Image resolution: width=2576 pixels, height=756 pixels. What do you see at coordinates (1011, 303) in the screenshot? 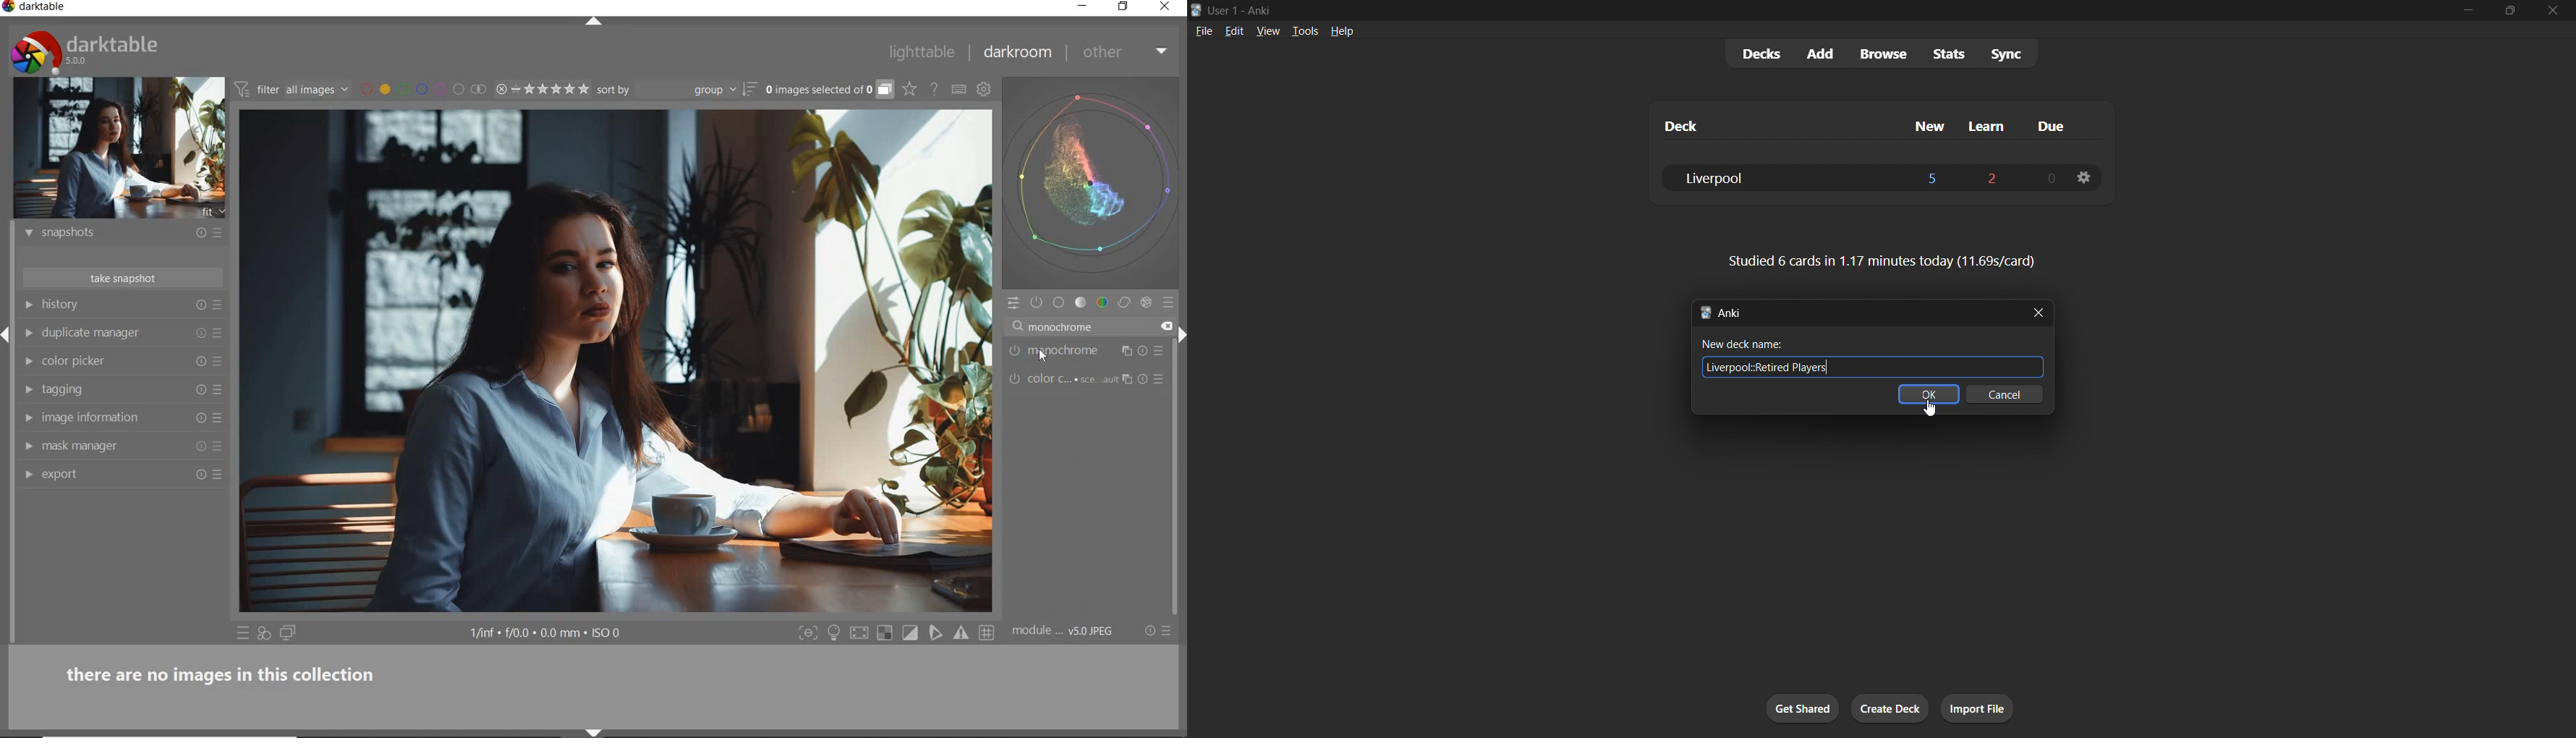
I see `quick access panel` at bounding box center [1011, 303].